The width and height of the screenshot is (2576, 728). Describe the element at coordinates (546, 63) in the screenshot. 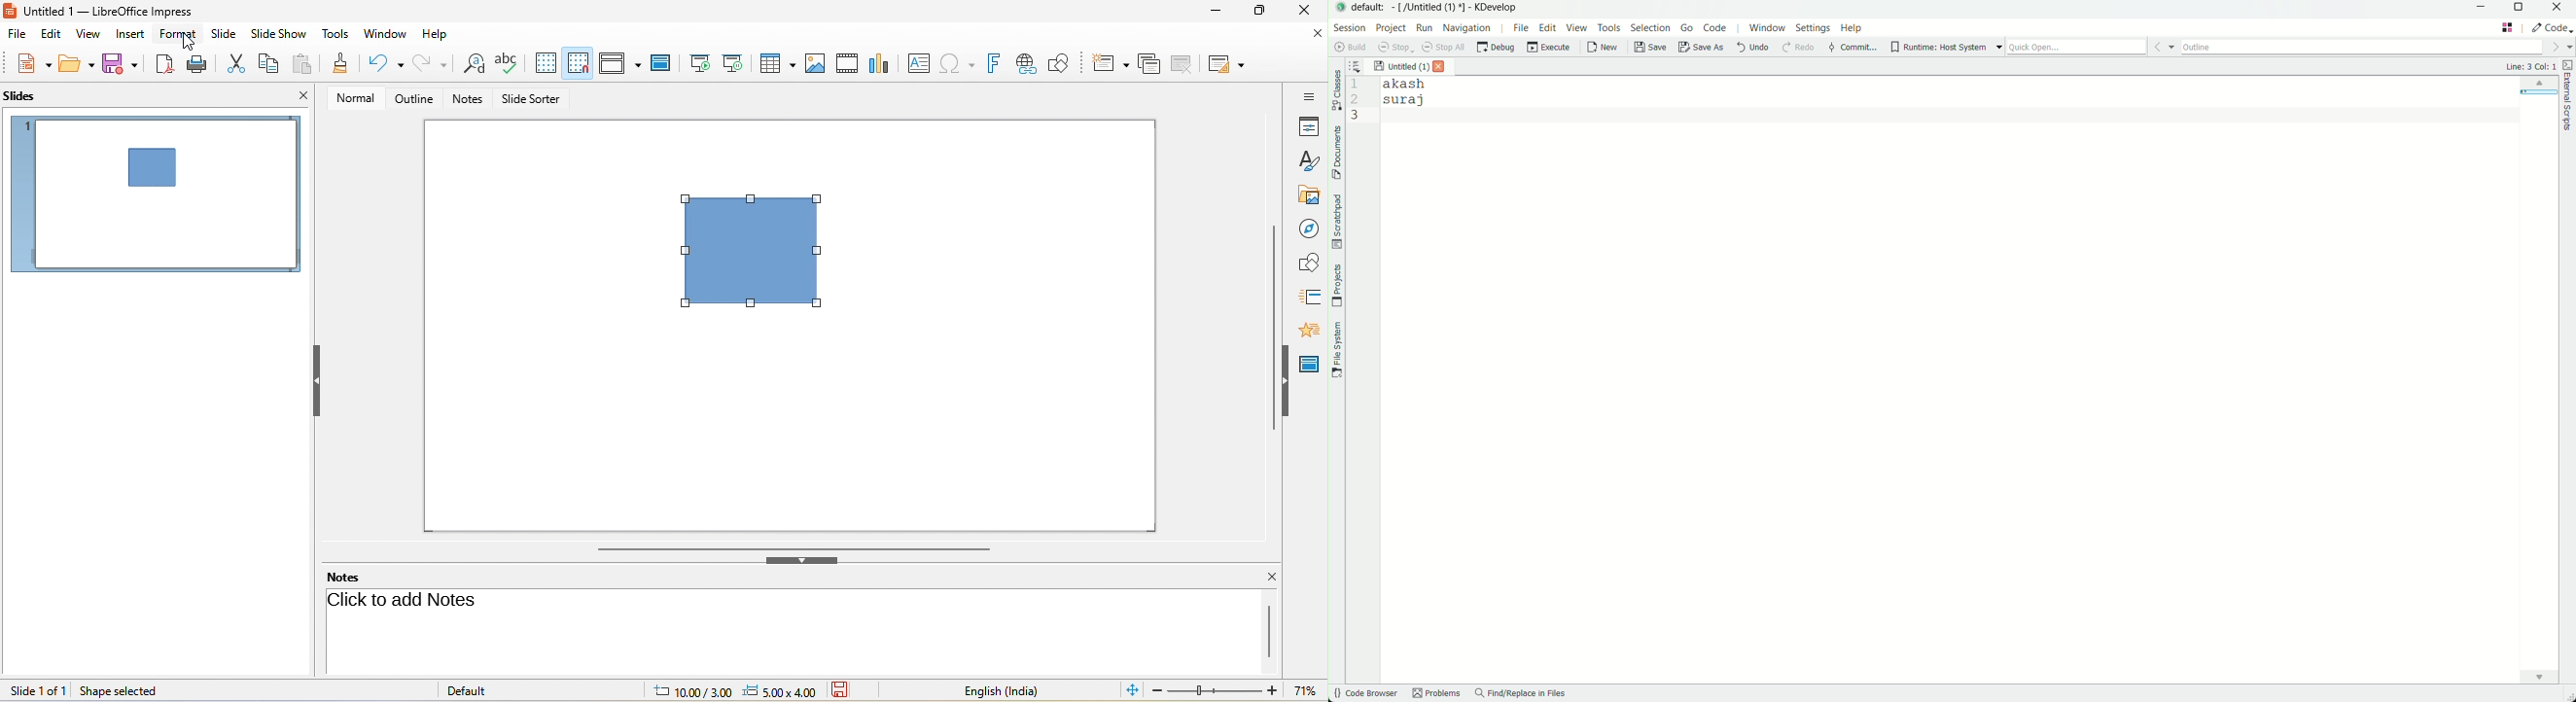

I see `display grids` at that location.